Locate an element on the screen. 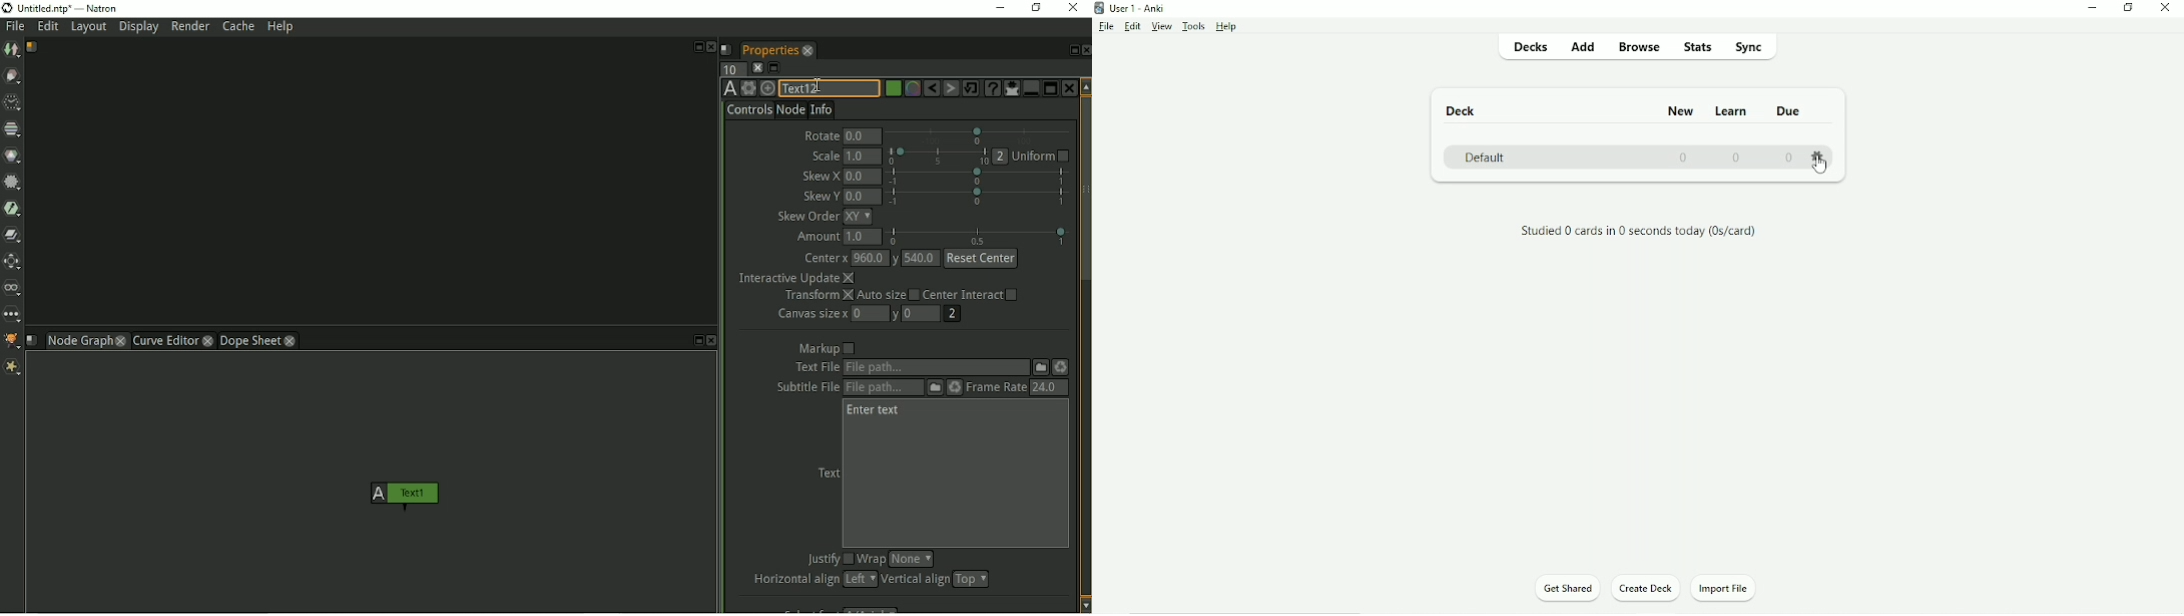 The height and width of the screenshot is (616, 2184). Stats is located at coordinates (1698, 48).